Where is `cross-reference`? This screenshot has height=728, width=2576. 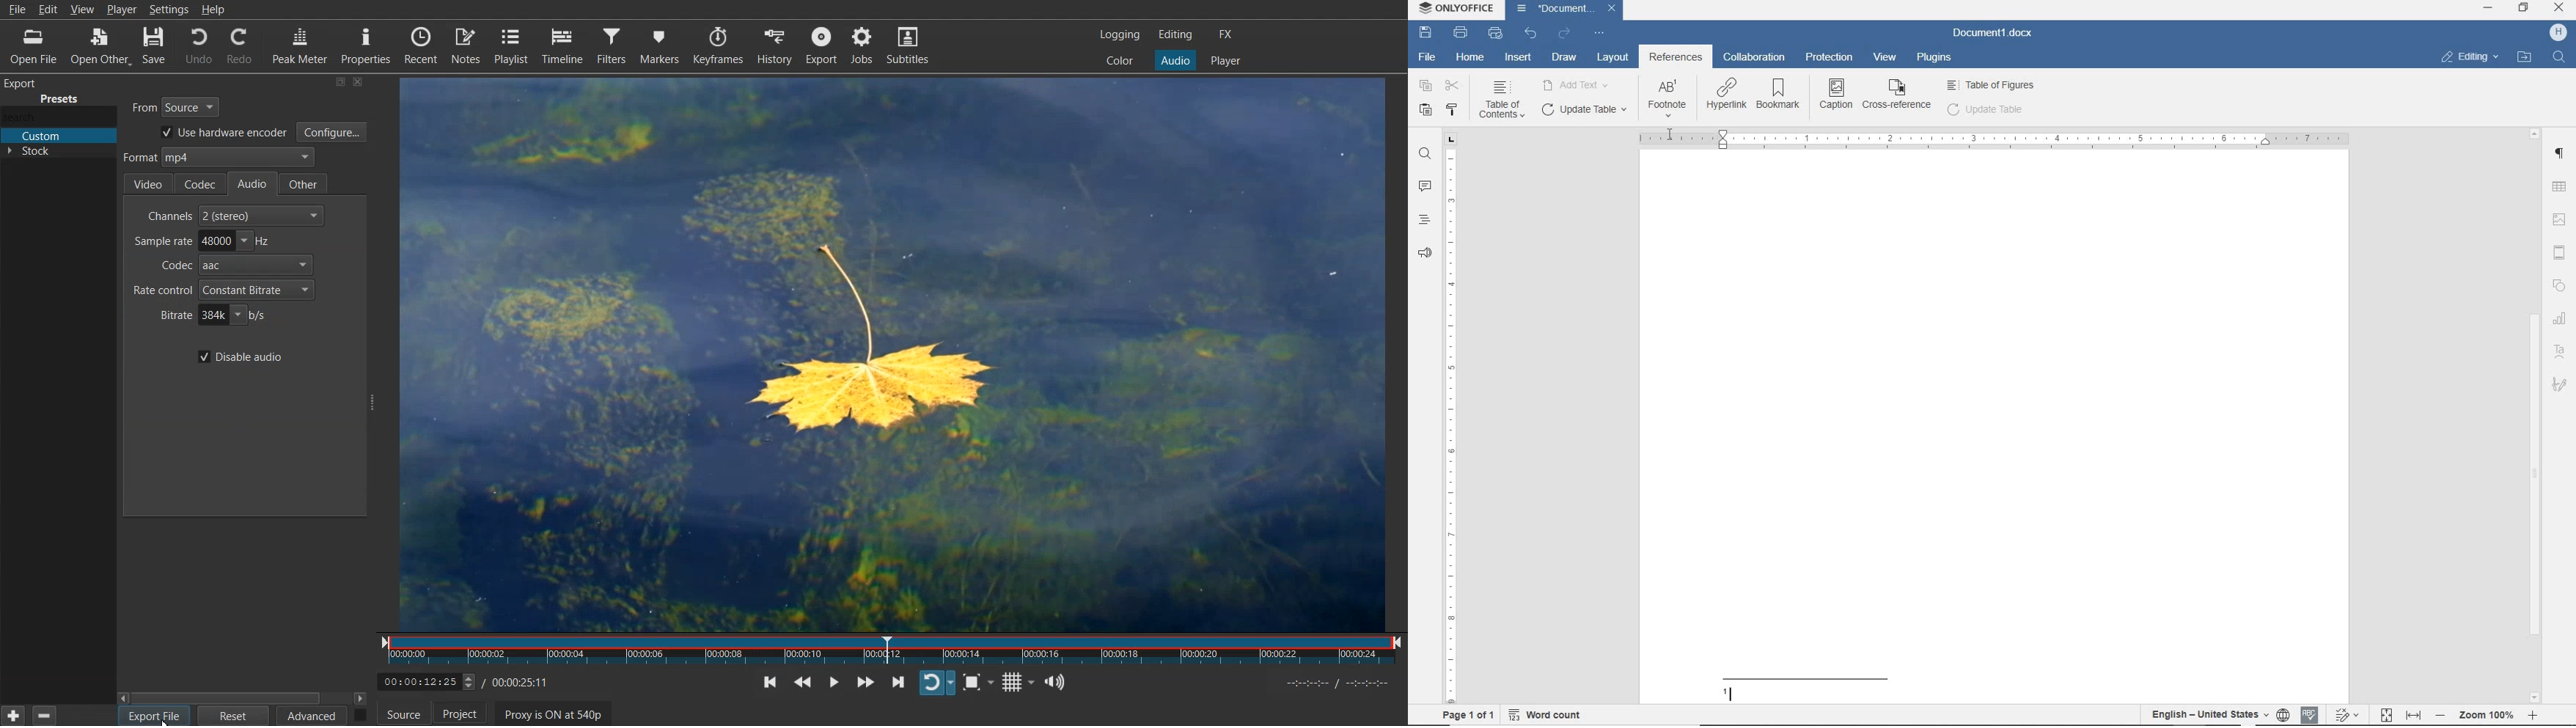
cross-reference is located at coordinates (1899, 95).